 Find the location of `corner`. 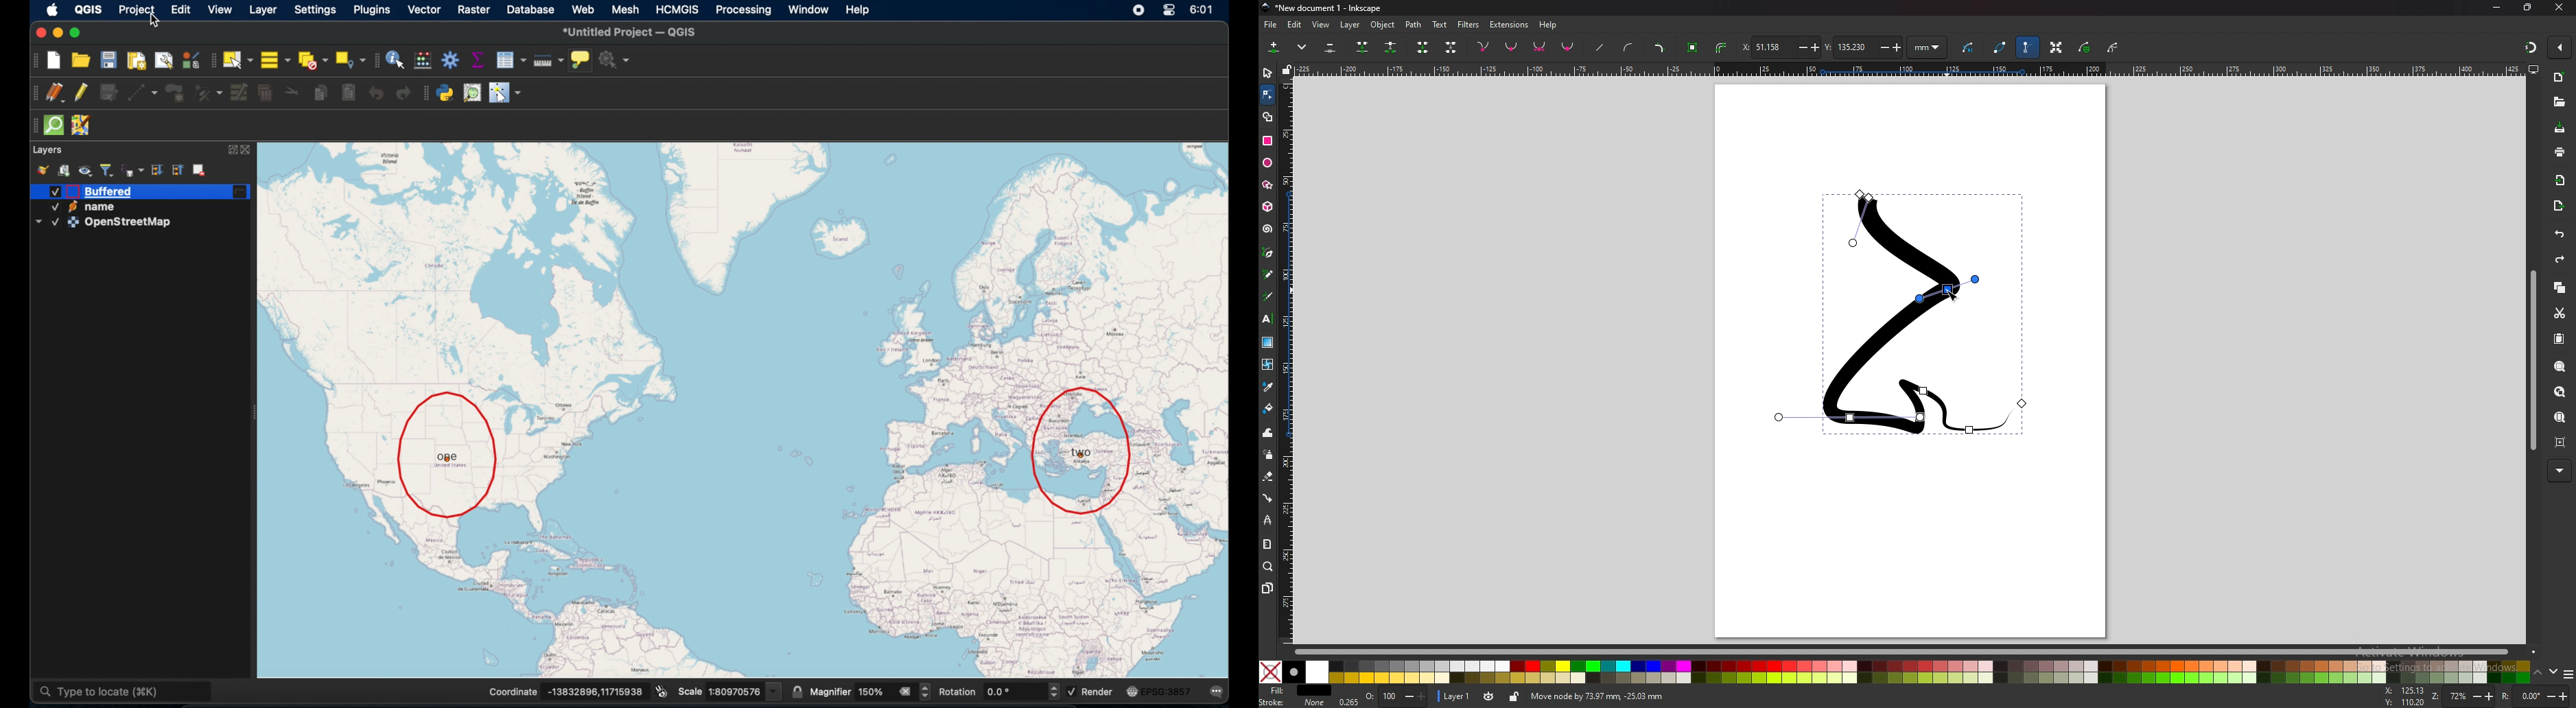

corner is located at coordinates (1484, 46).